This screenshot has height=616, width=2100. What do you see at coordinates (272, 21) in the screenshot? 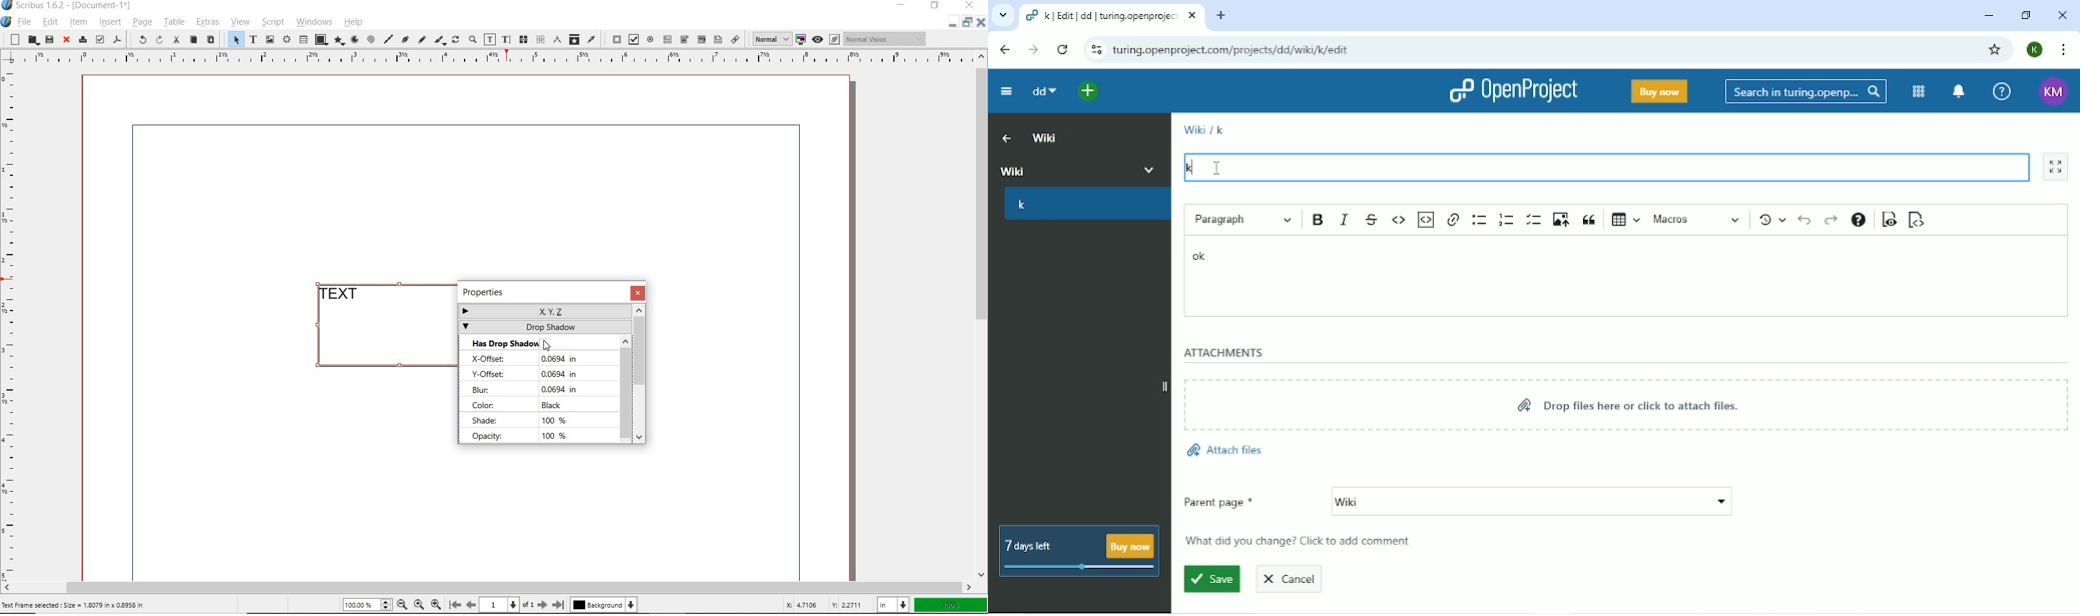
I see `script` at bounding box center [272, 21].